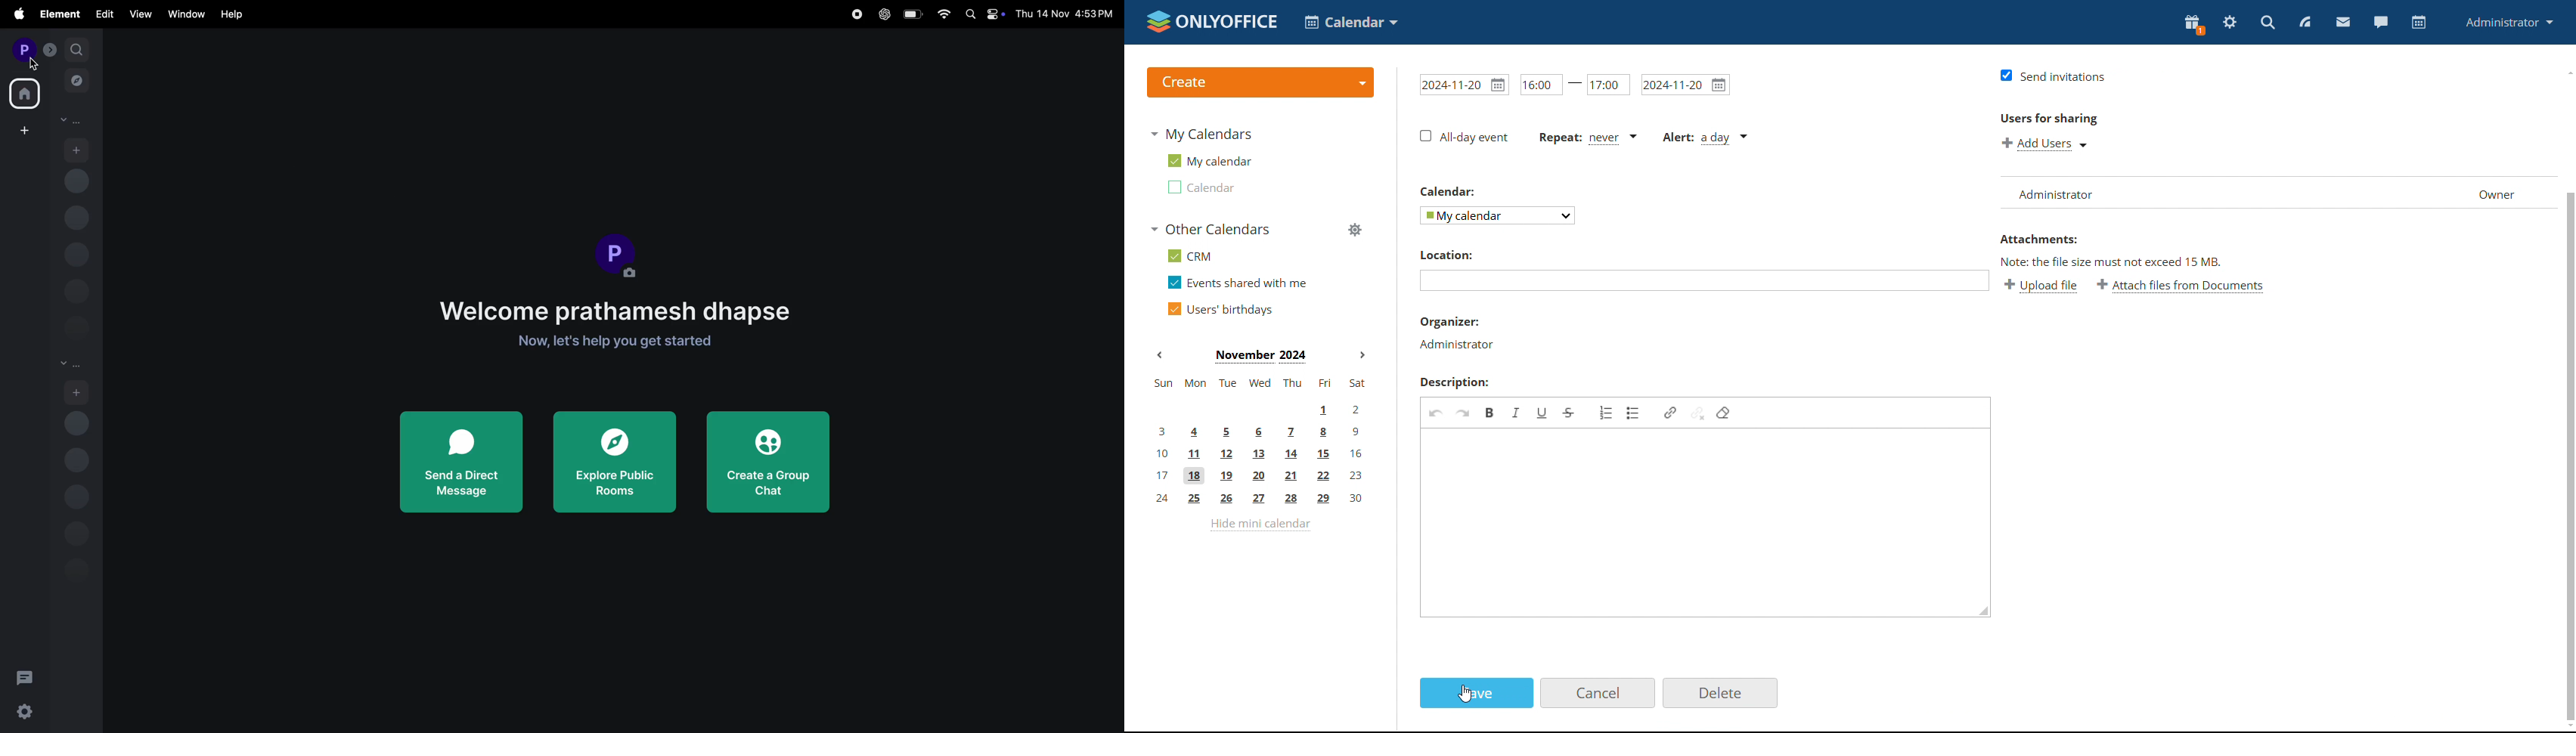 This screenshot has height=756, width=2576. Describe the element at coordinates (618, 255) in the screenshot. I see `display pic` at that location.